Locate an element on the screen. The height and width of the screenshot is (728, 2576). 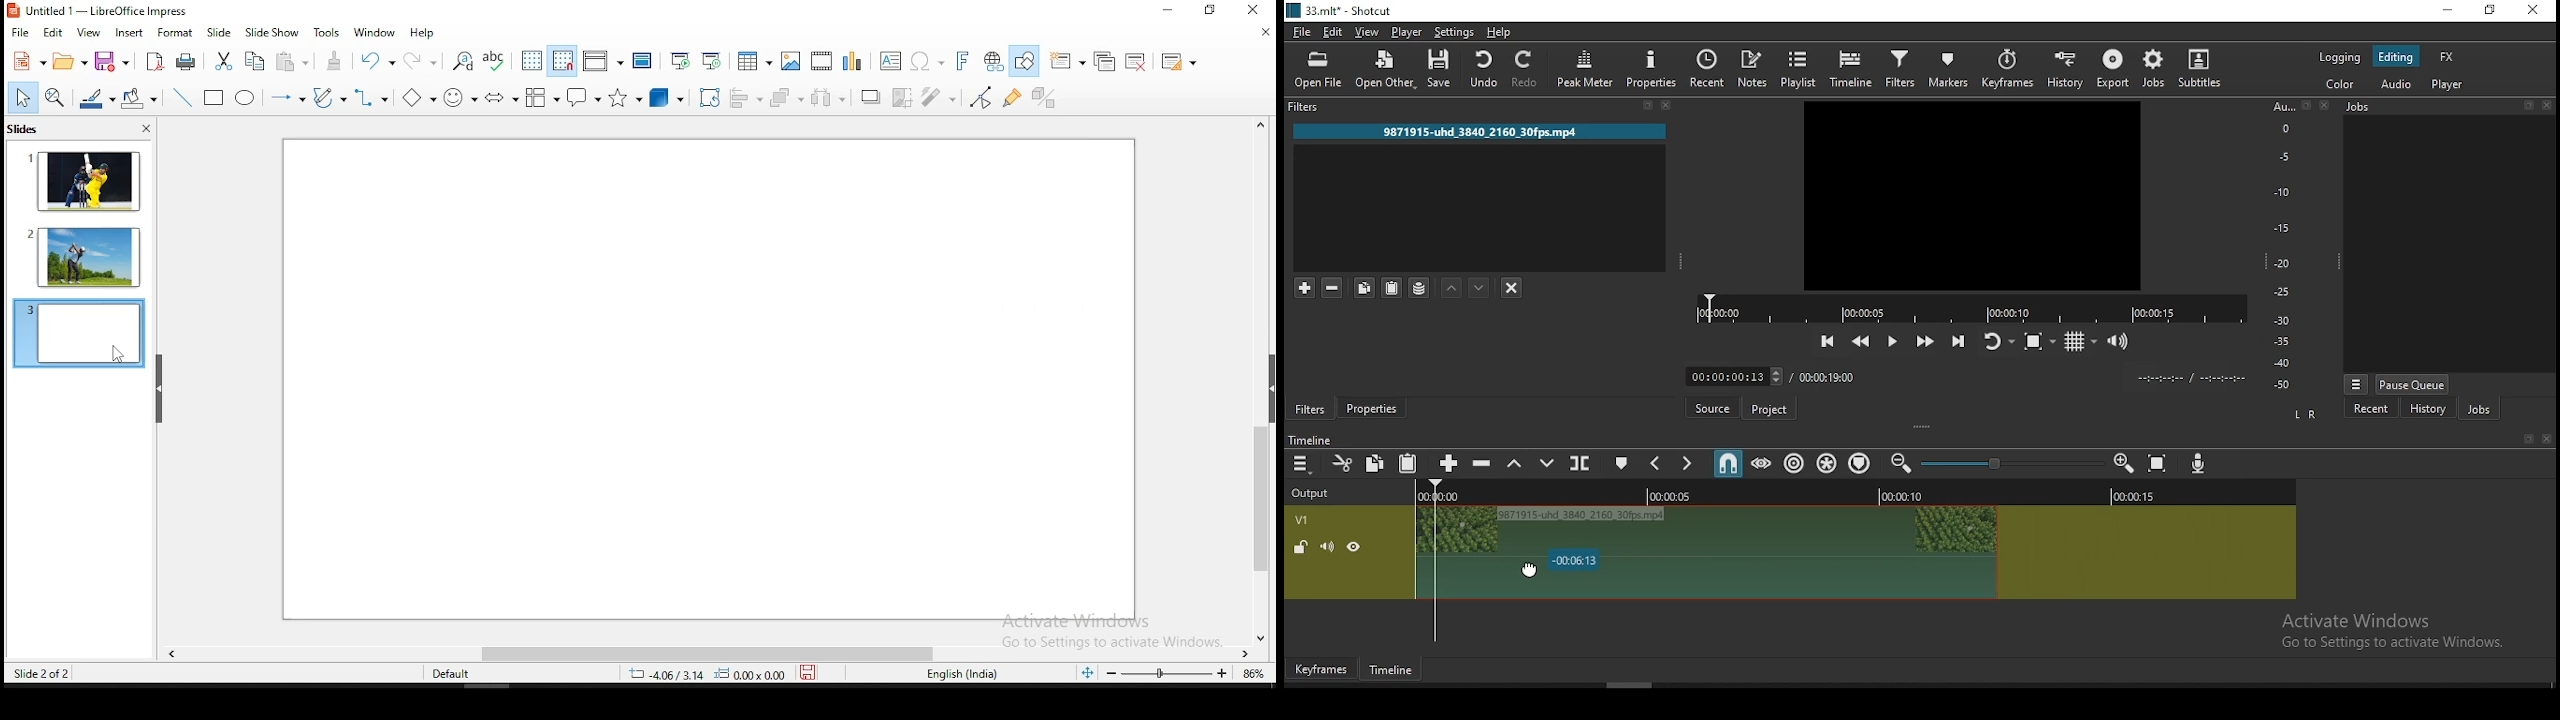
start from current slide is located at coordinates (711, 62).